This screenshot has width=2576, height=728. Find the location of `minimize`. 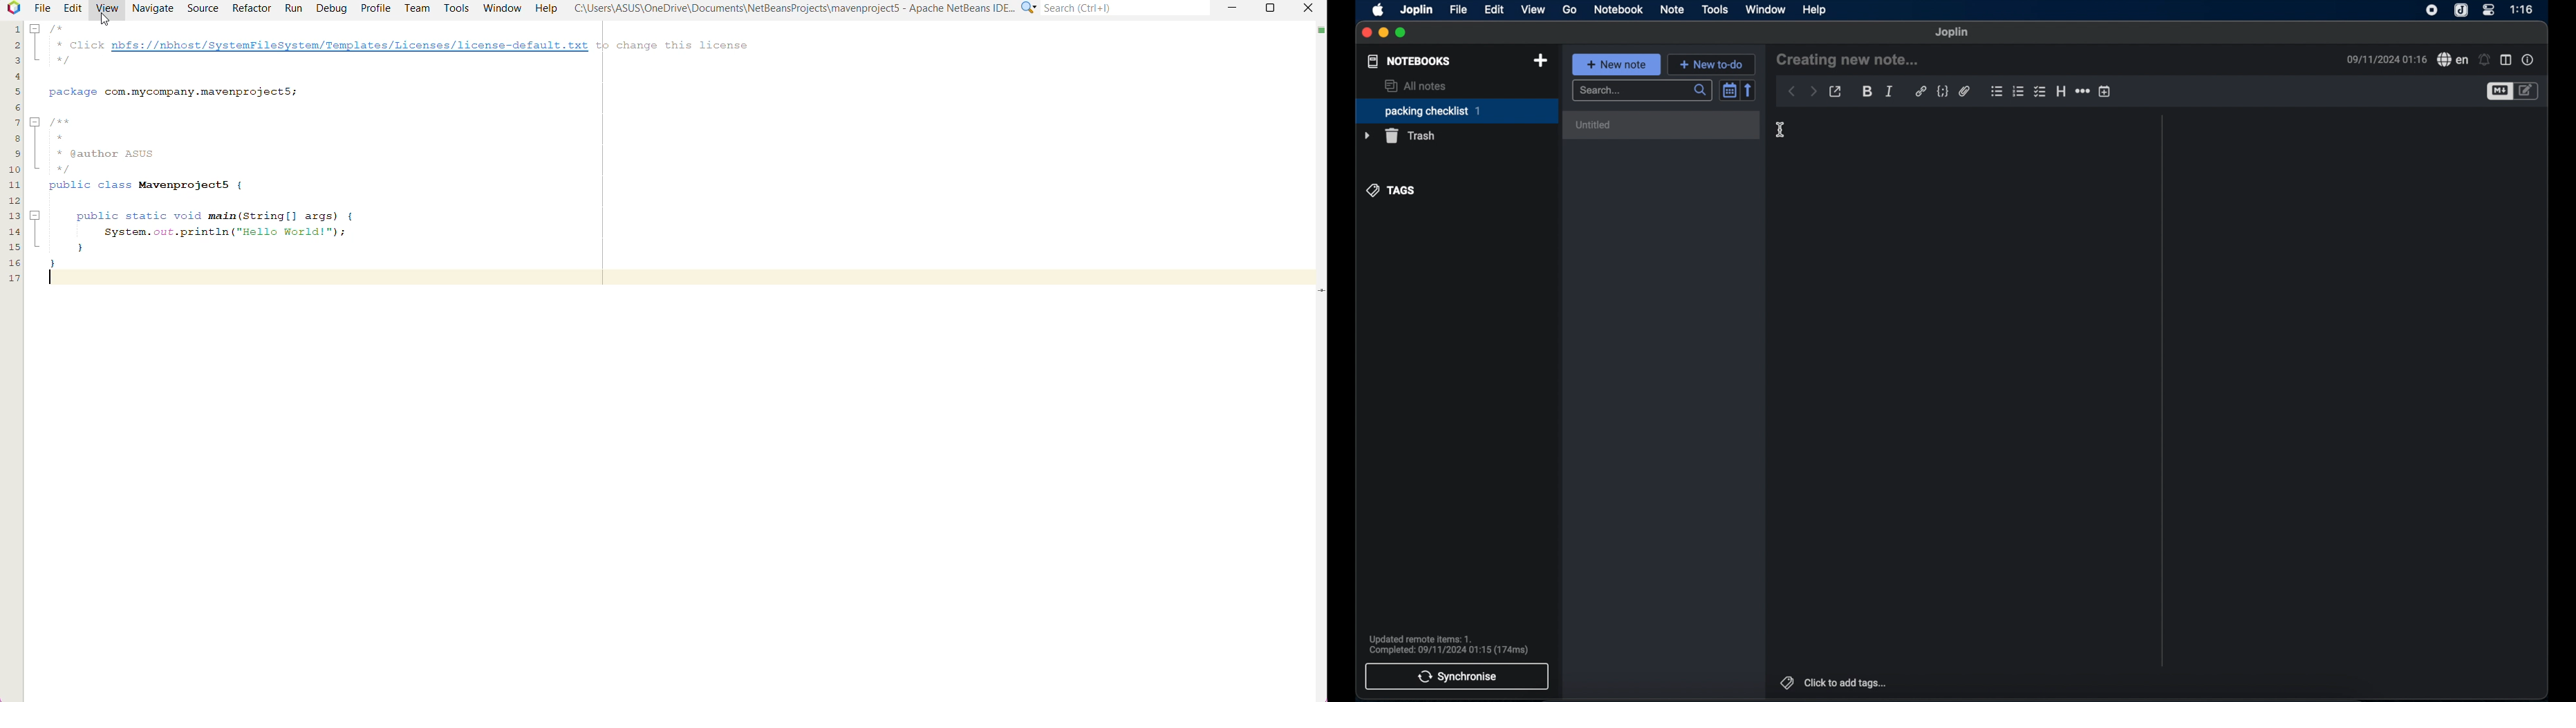

minimize is located at coordinates (1383, 33).